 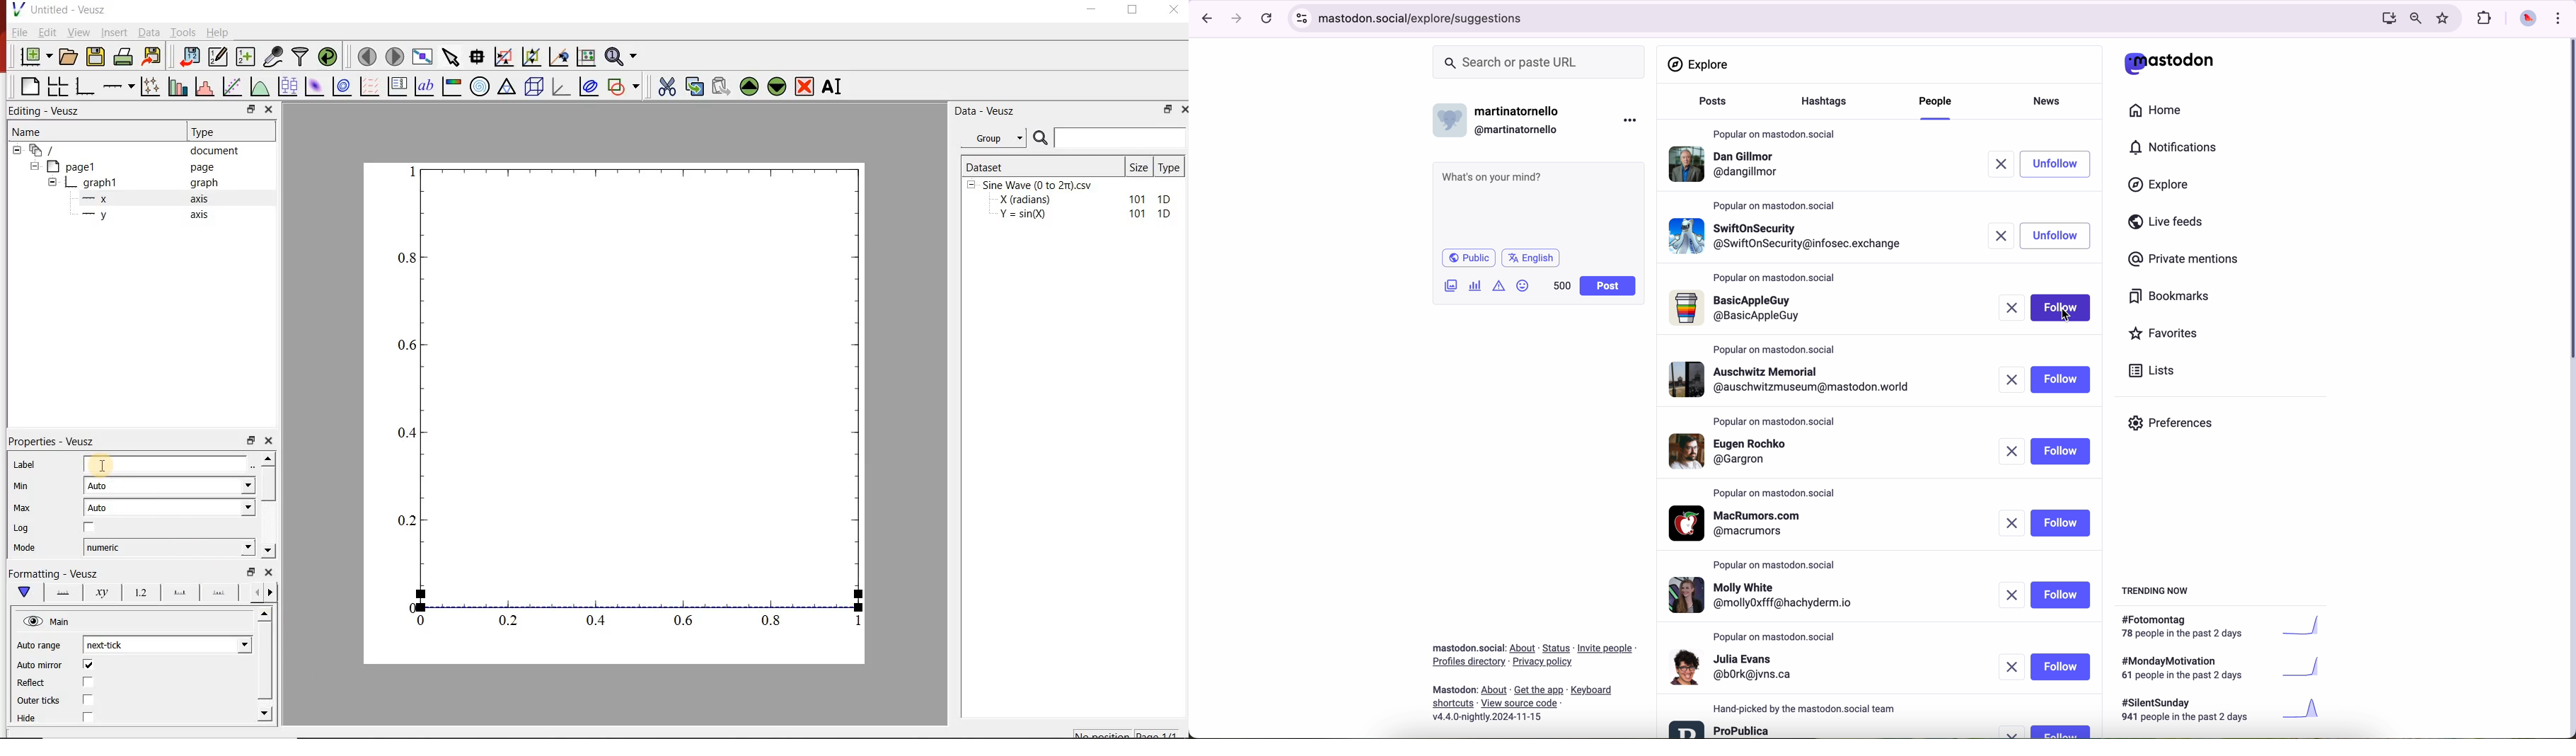 What do you see at coordinates (28, 719) in the screenshot?
I see `‘Hide` at bounding box center [28, 719].